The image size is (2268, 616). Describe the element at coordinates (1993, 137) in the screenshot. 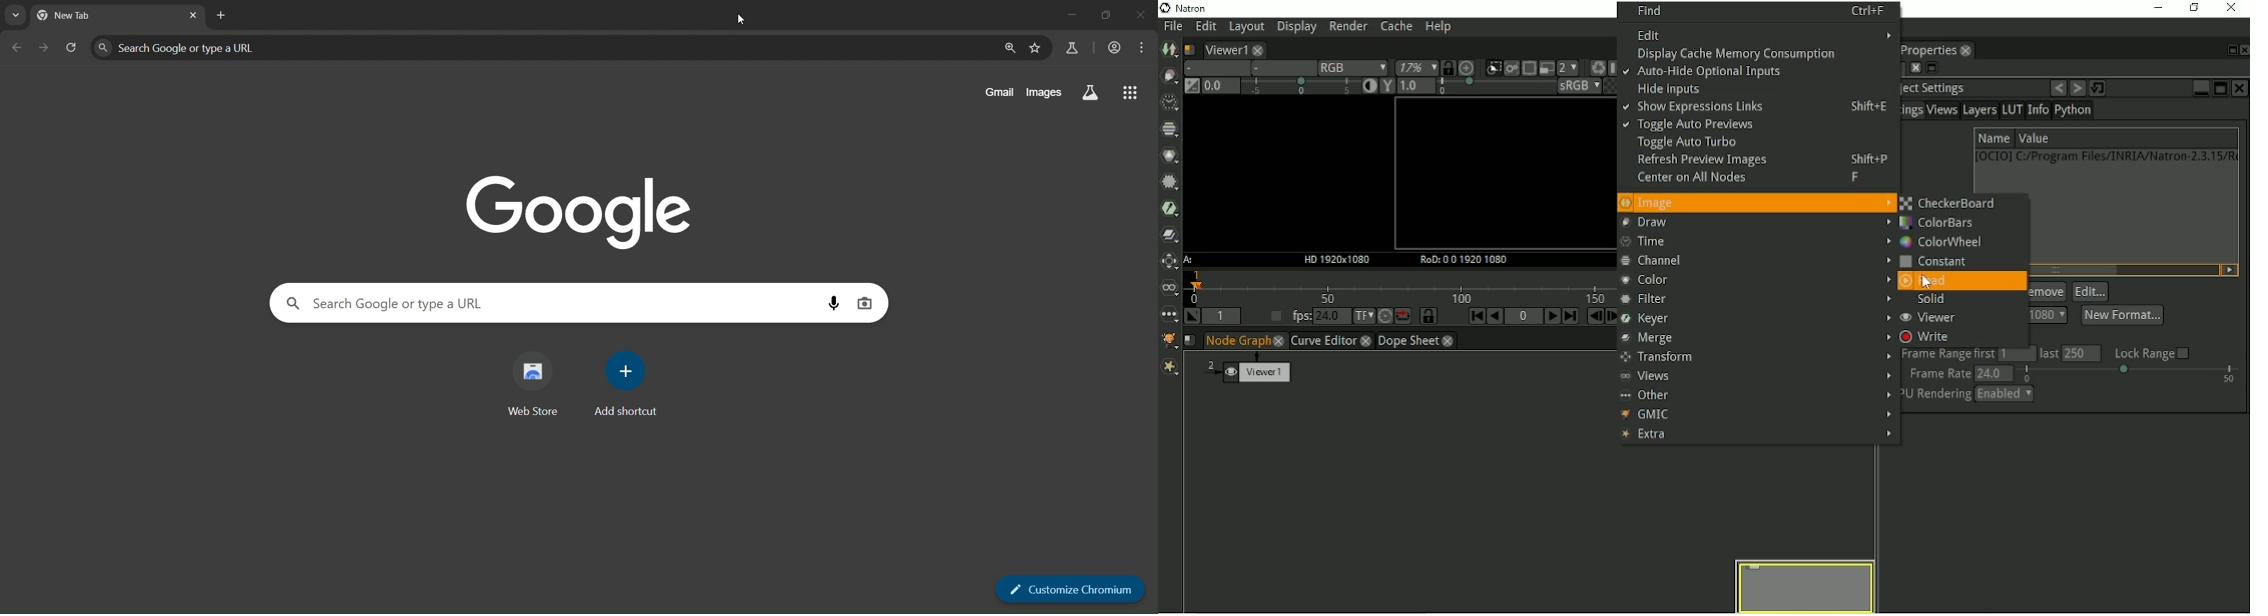

I see `Name` at that location.